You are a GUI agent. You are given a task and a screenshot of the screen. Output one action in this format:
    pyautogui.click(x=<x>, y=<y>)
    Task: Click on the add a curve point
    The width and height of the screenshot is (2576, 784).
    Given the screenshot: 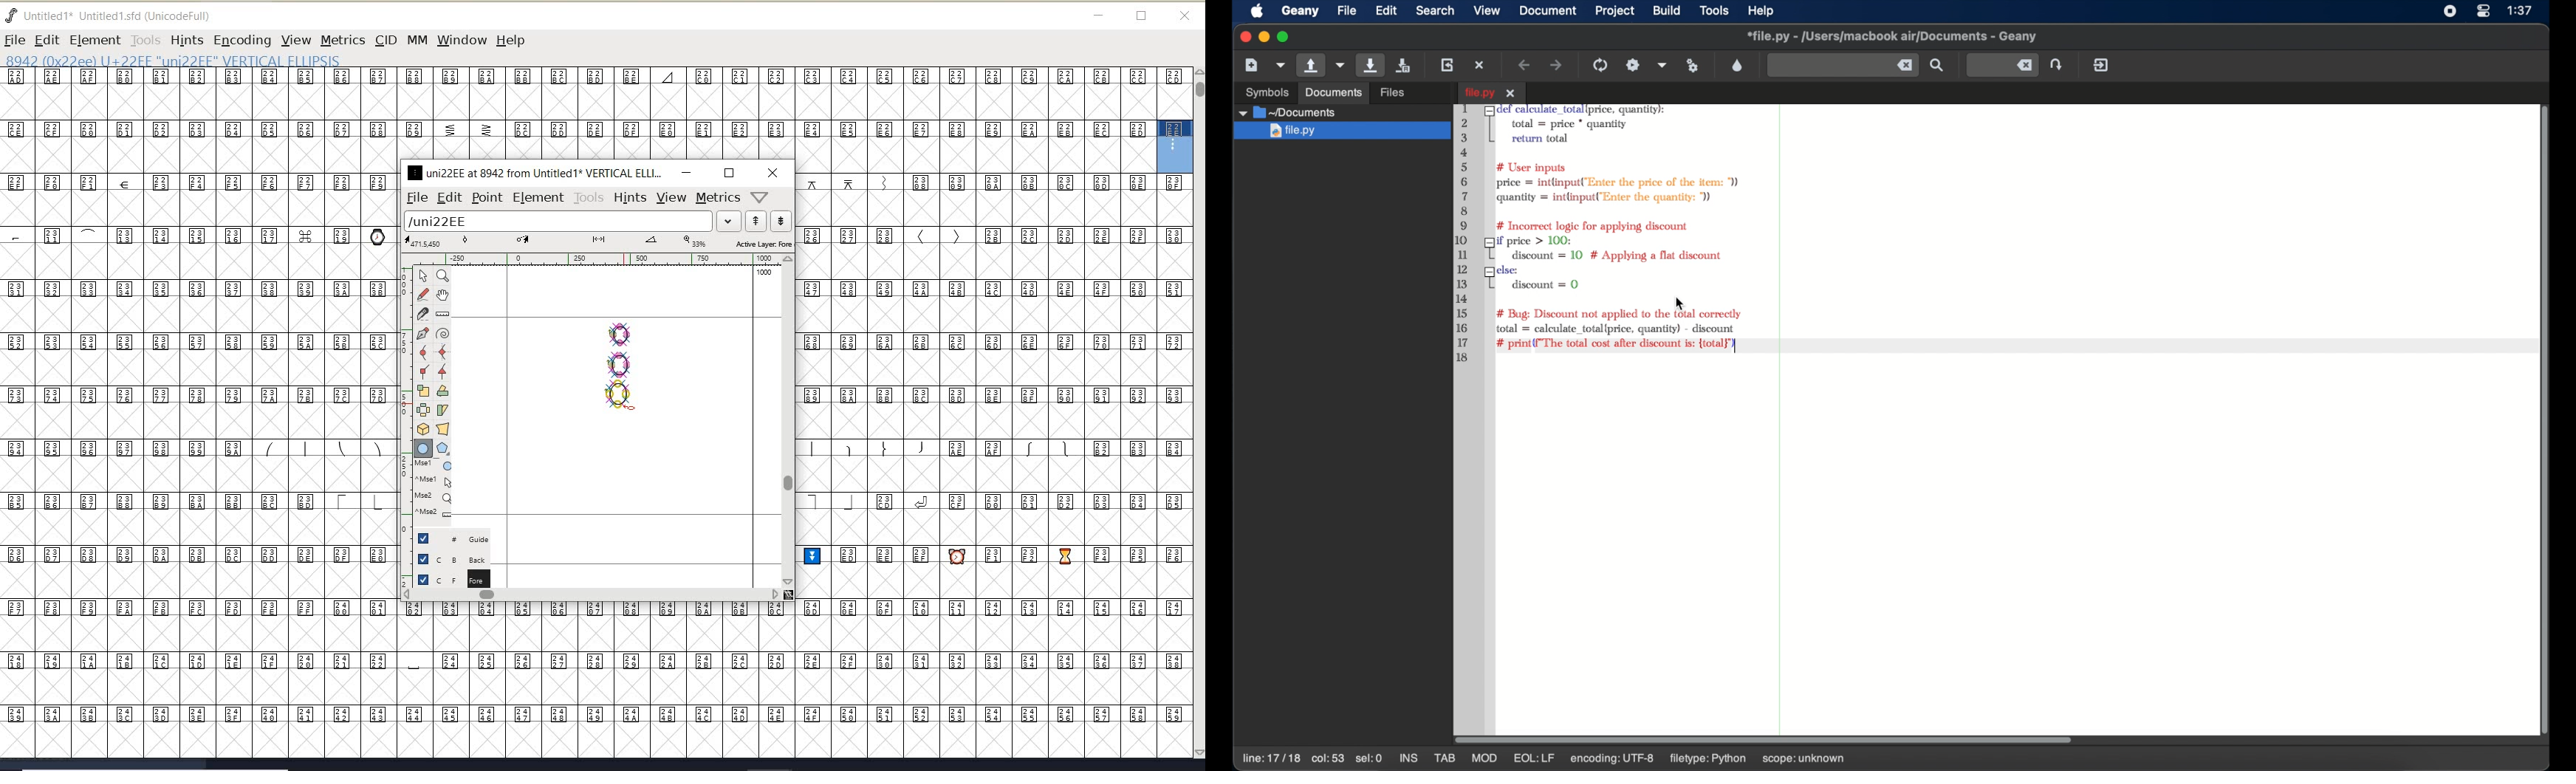 What is the action you would take?
    pyautogui.click(x=426, y=352)
    